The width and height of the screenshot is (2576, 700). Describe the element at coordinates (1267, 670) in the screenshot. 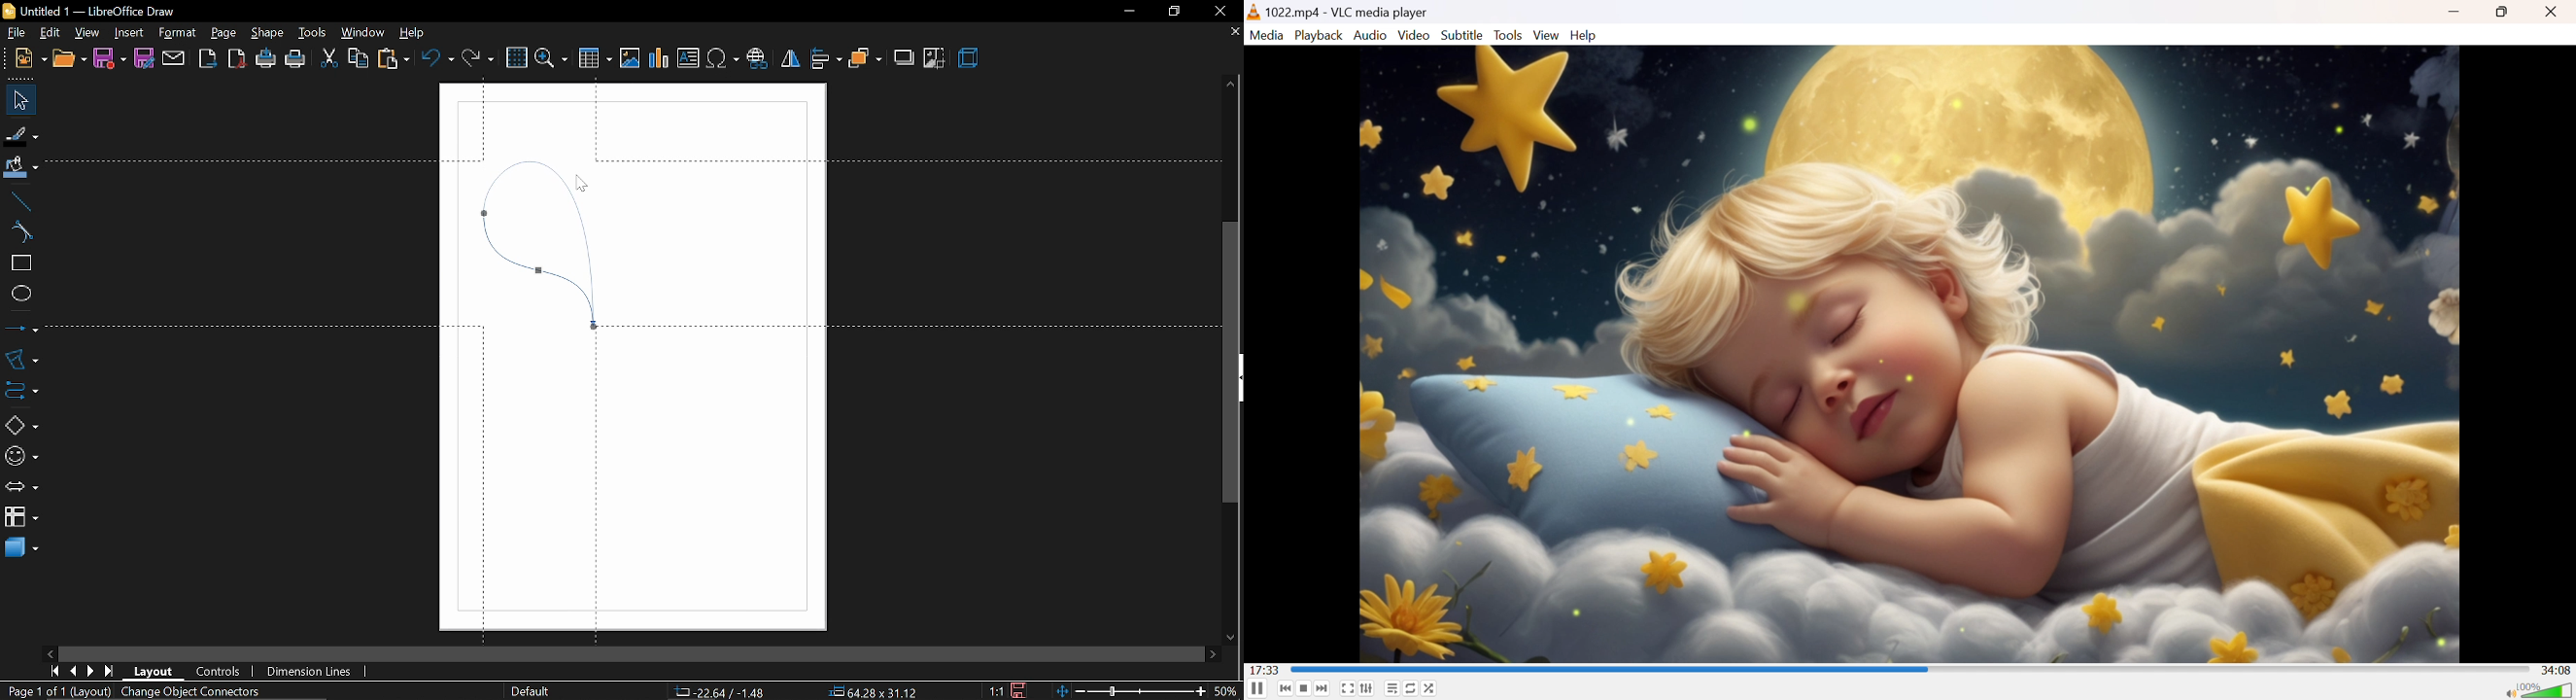

I see `17:33` at that location.